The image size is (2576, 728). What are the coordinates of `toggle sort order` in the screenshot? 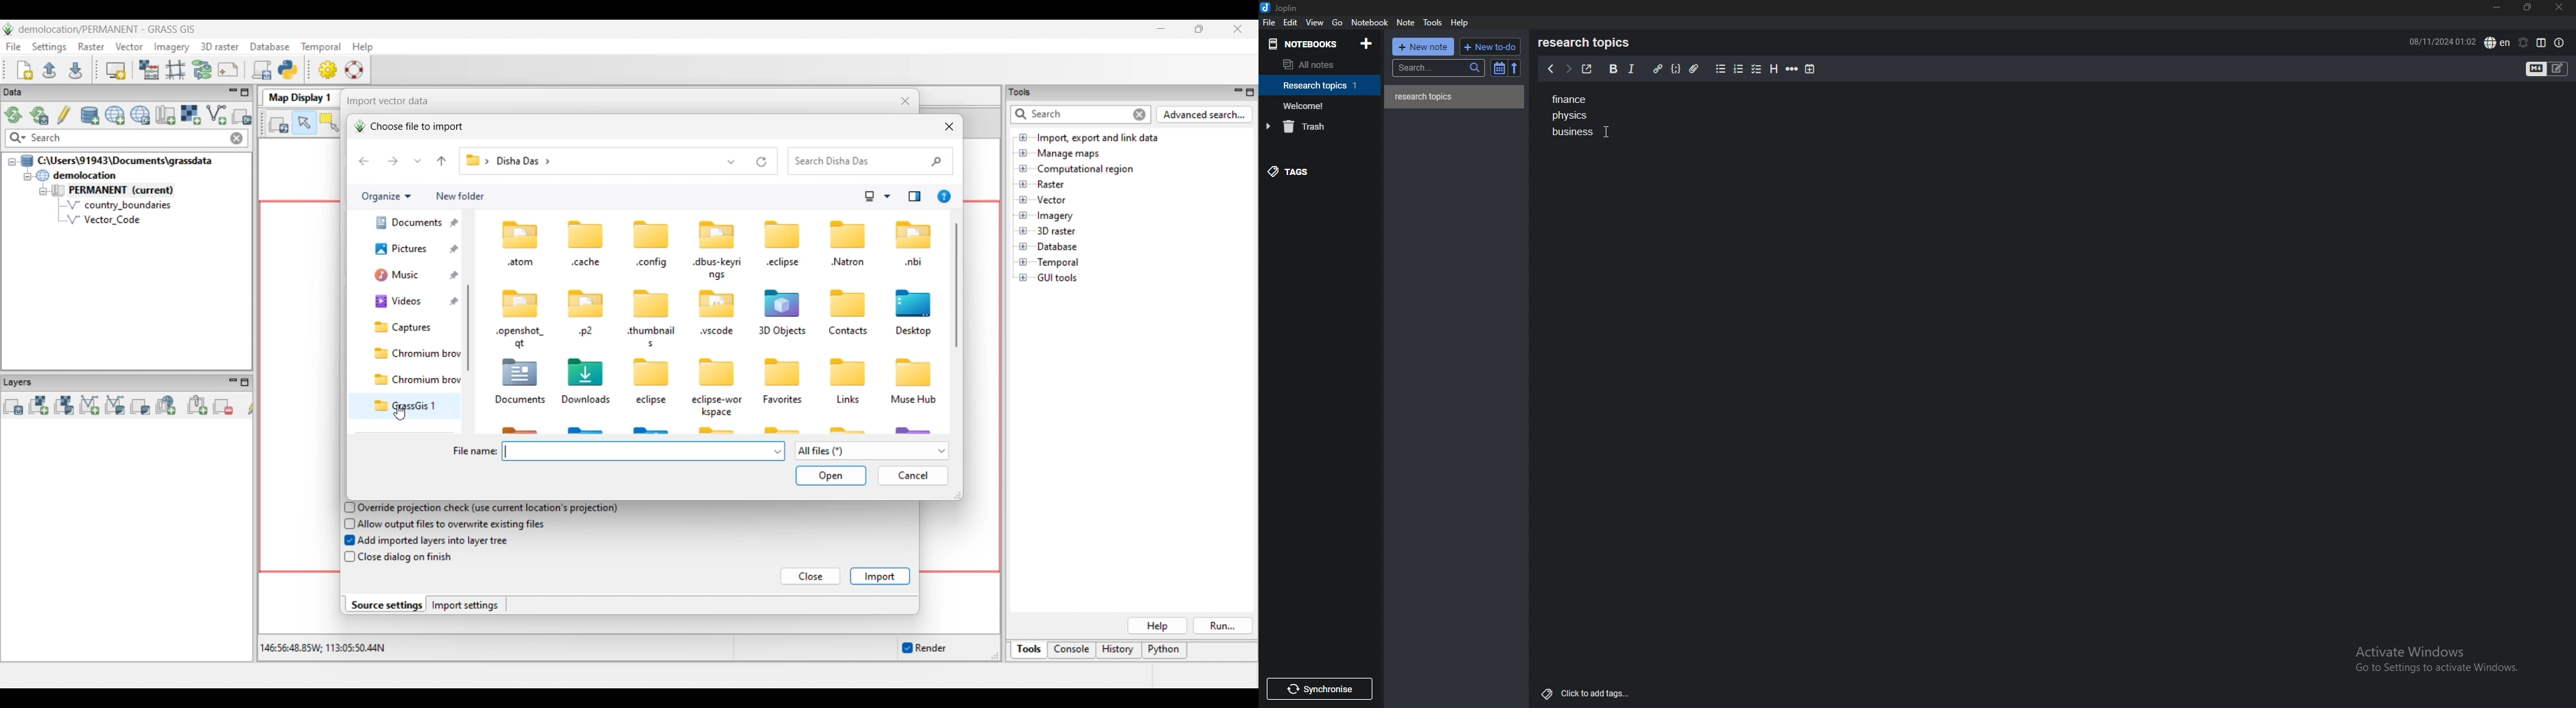 It's located at (1499, 69).